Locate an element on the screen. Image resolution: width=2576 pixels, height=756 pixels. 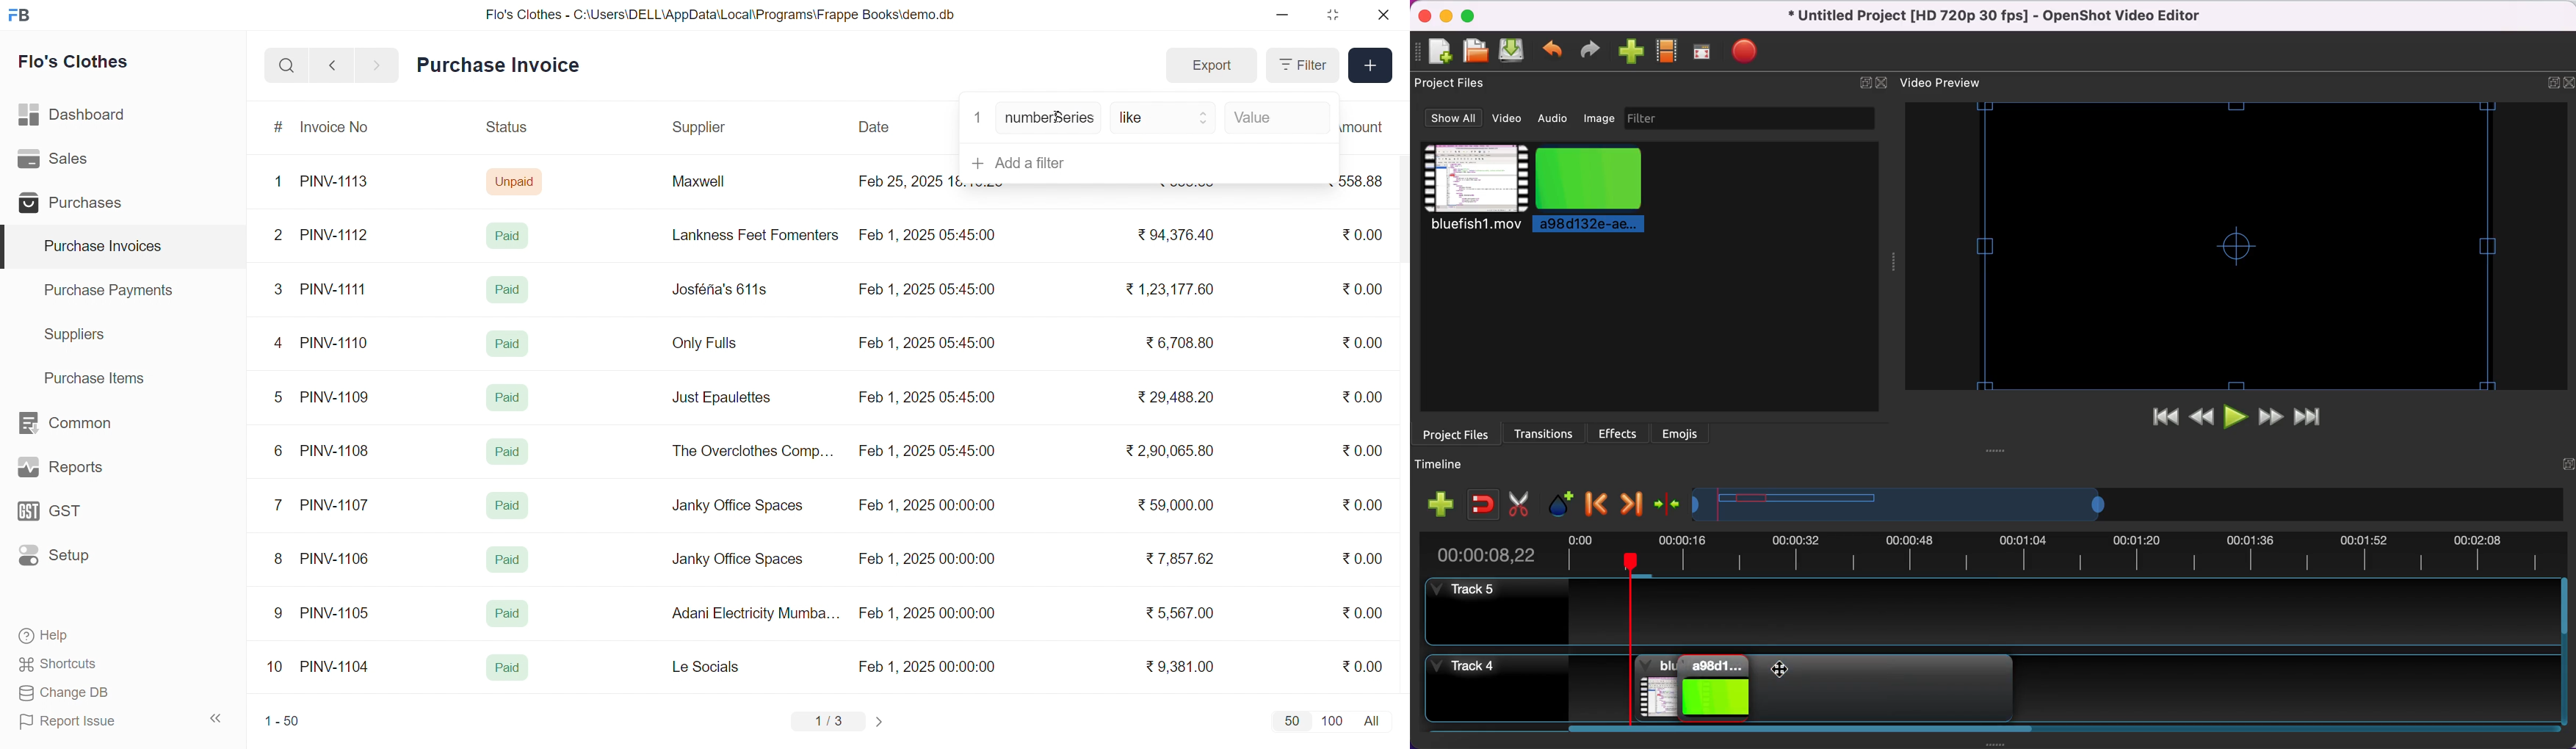
₹29,488.20 is located at coordinates (1171, 397).